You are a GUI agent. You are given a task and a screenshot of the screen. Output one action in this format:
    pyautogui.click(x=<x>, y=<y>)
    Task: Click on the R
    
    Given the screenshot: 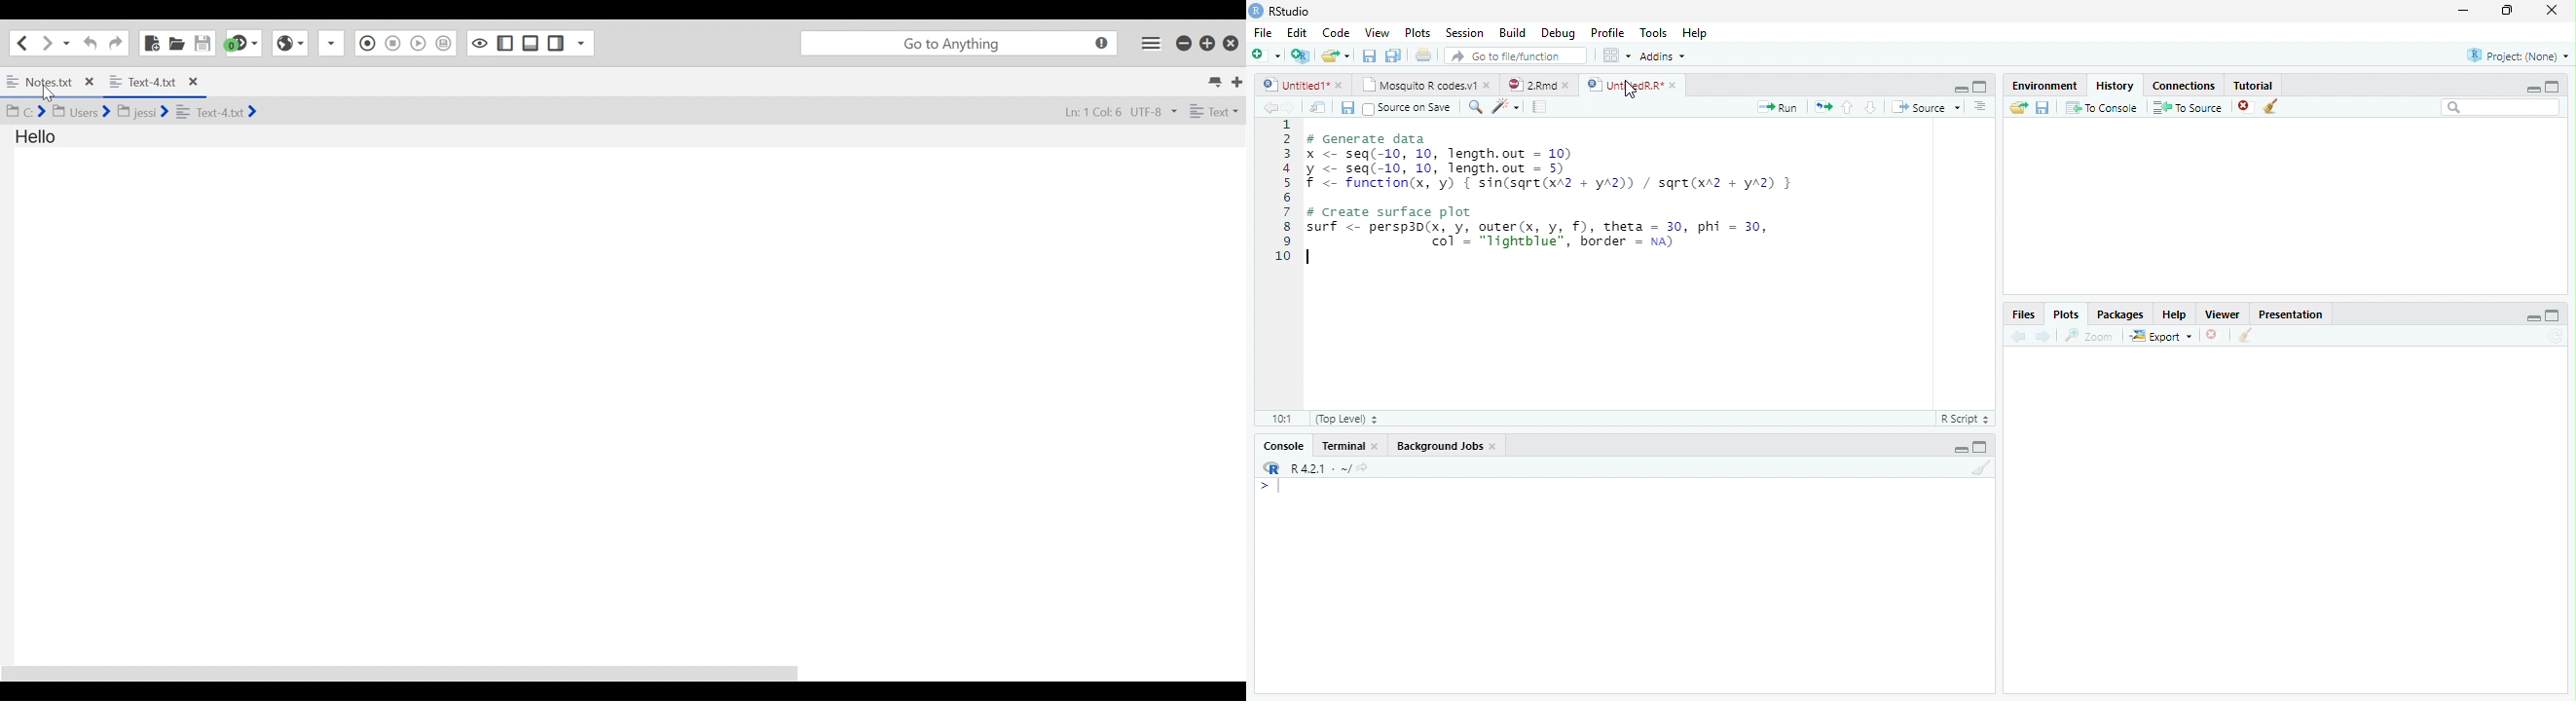 What is the action you would take?
    pyautogui.click(x=1270, y=467)
    